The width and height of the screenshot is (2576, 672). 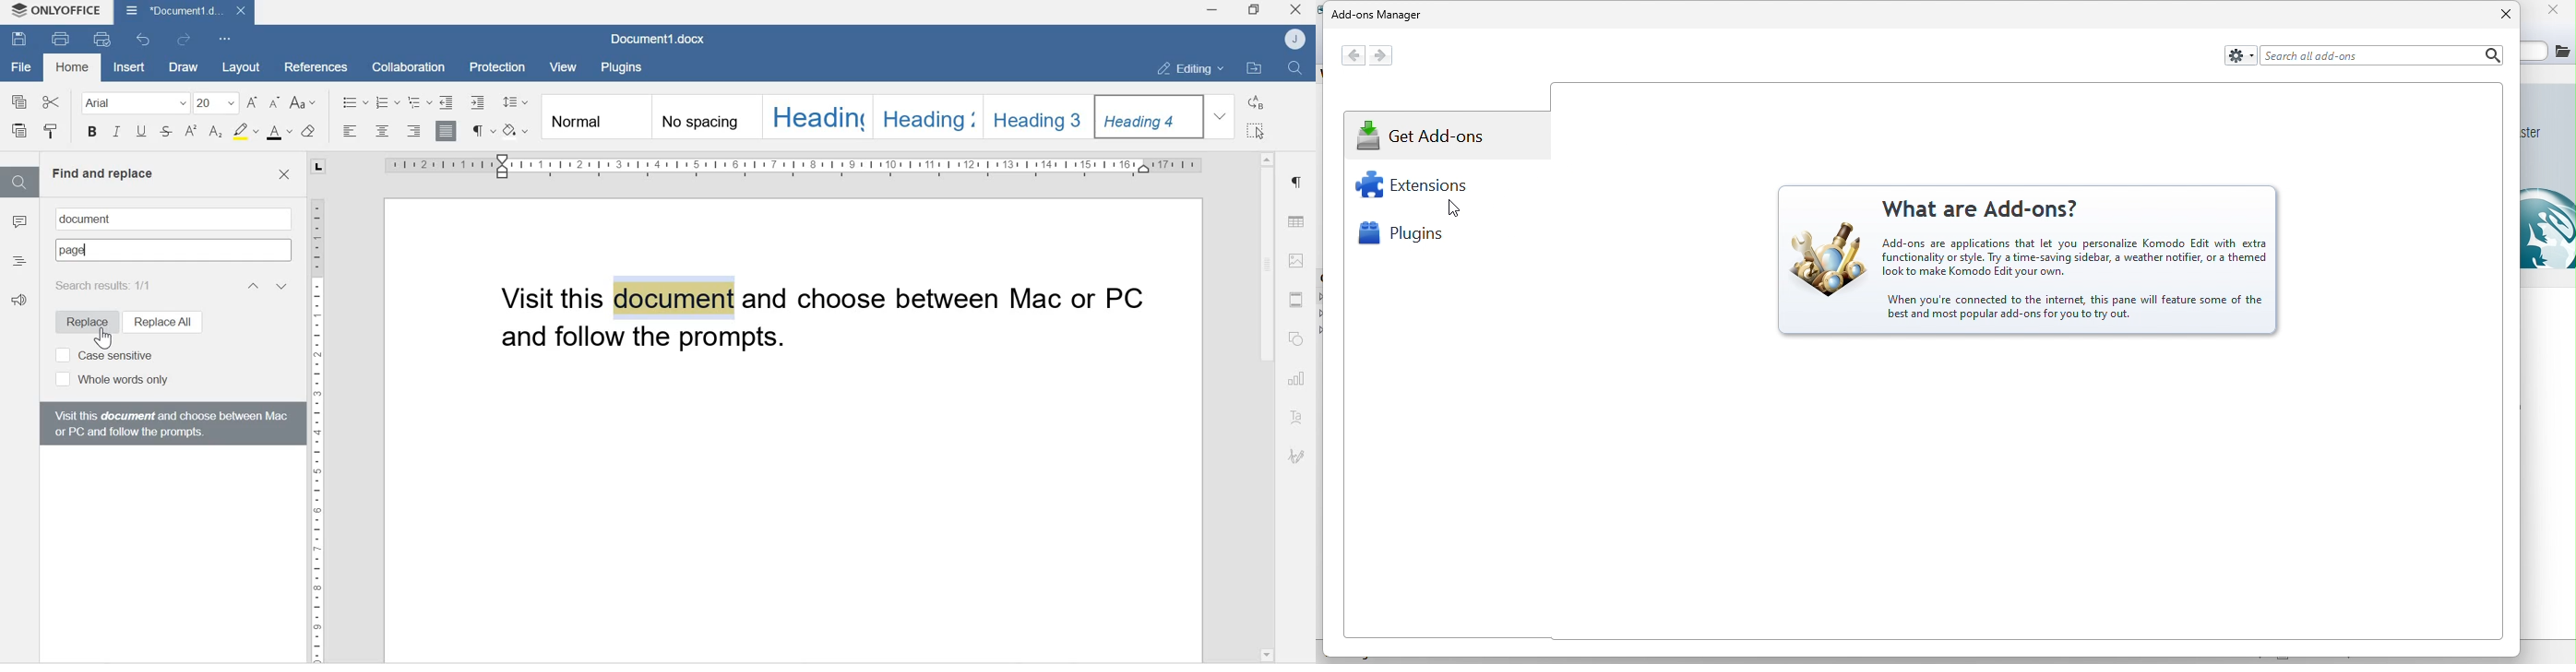 What do you see at coordinates (305, 103) in the screenshot?
I see `Change case` at bounding box center [305, 103].